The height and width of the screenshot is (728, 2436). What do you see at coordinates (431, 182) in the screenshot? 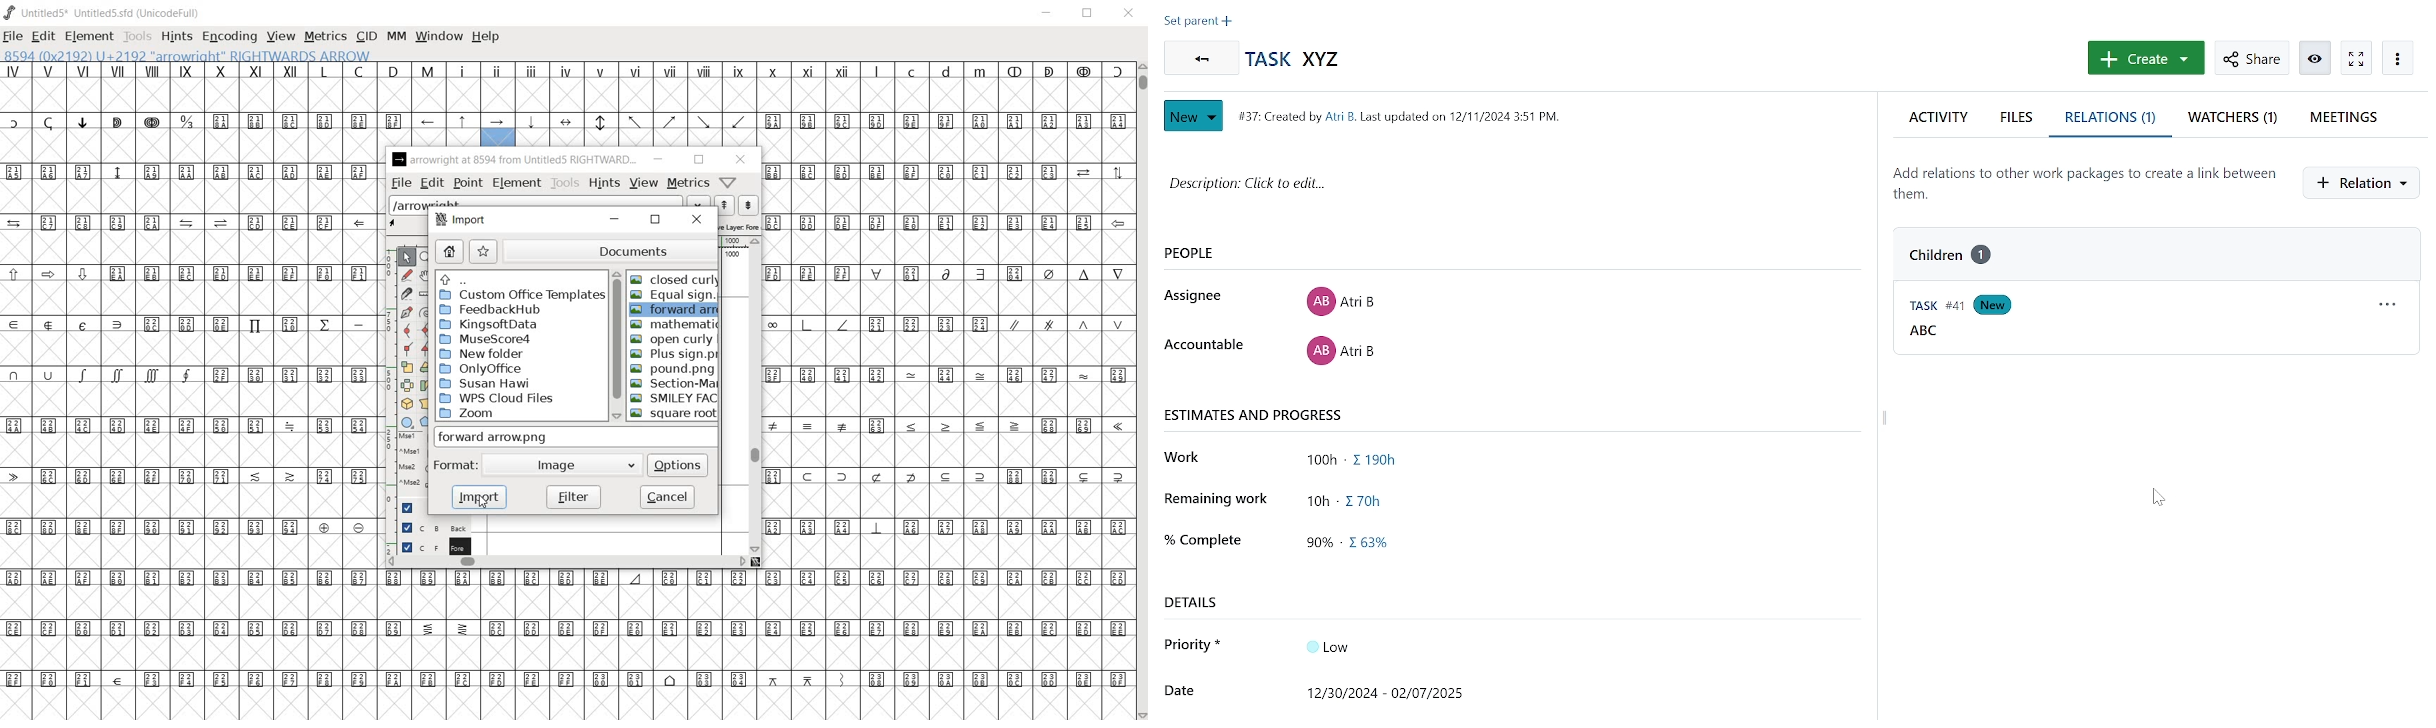
I see `edit` at bounding box center [431, 182].